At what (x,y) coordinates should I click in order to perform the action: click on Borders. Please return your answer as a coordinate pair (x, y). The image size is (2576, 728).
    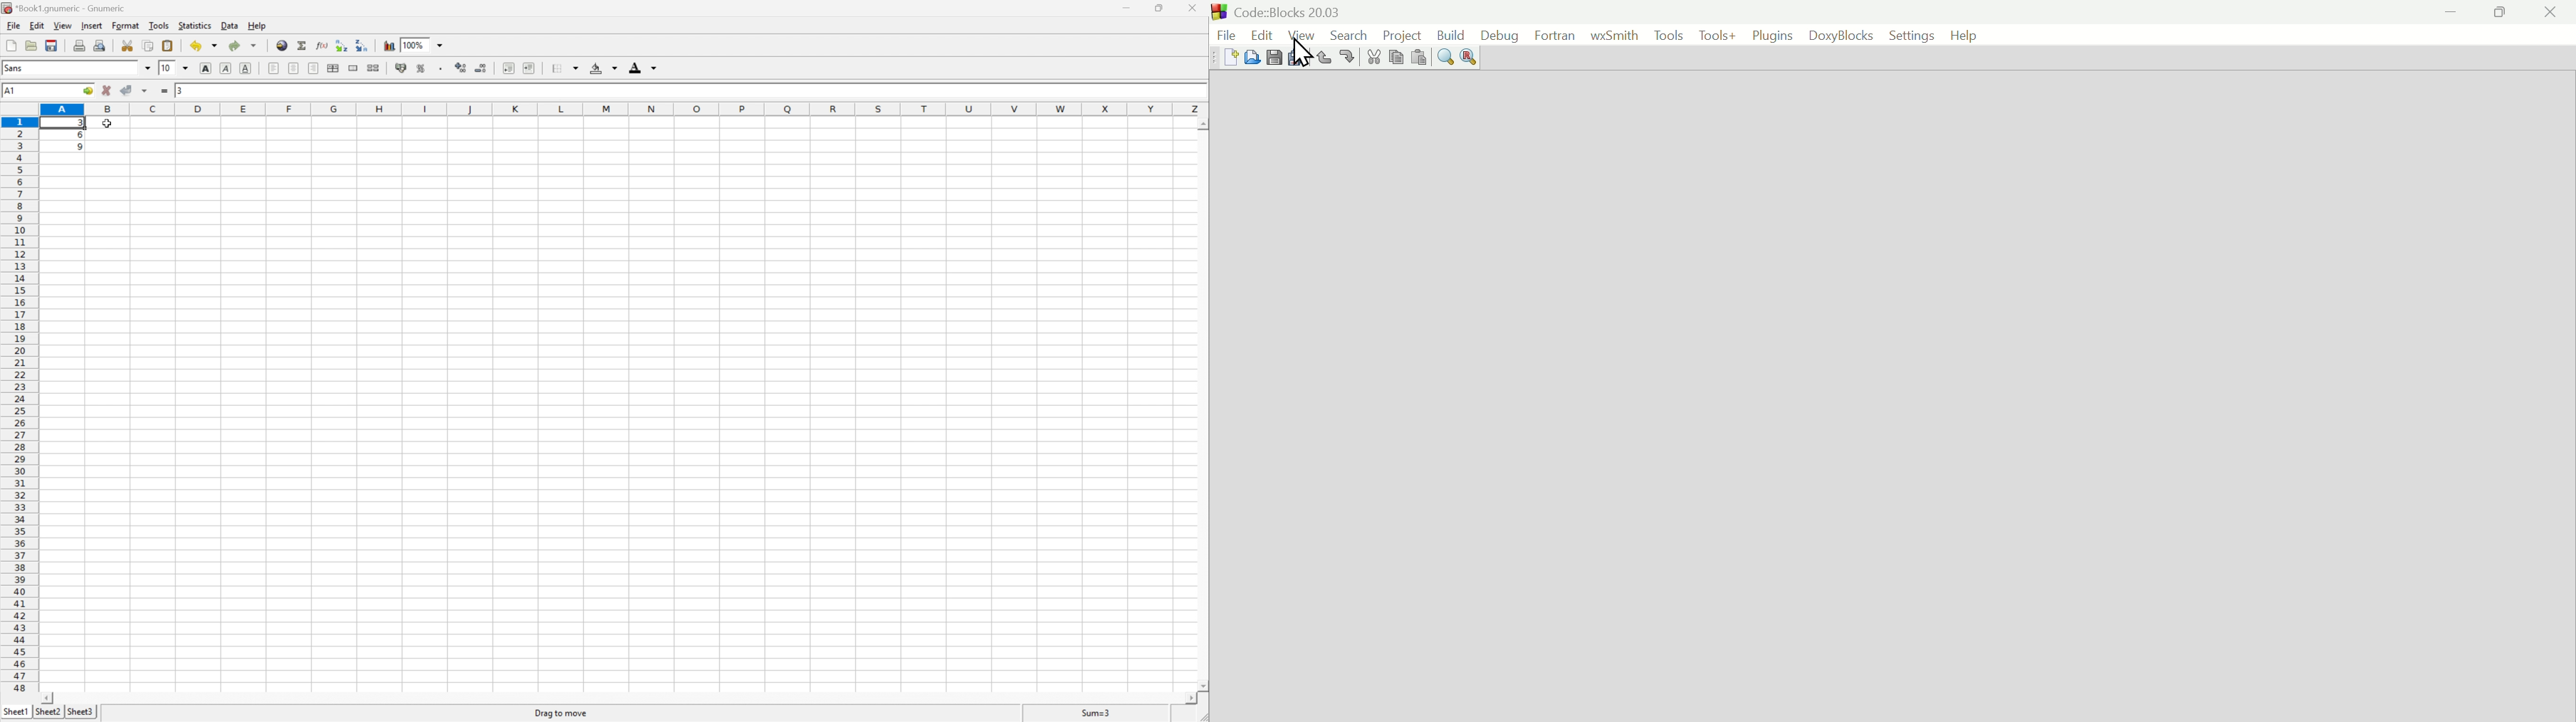
    Looking at the image, I should click on (564, 68).